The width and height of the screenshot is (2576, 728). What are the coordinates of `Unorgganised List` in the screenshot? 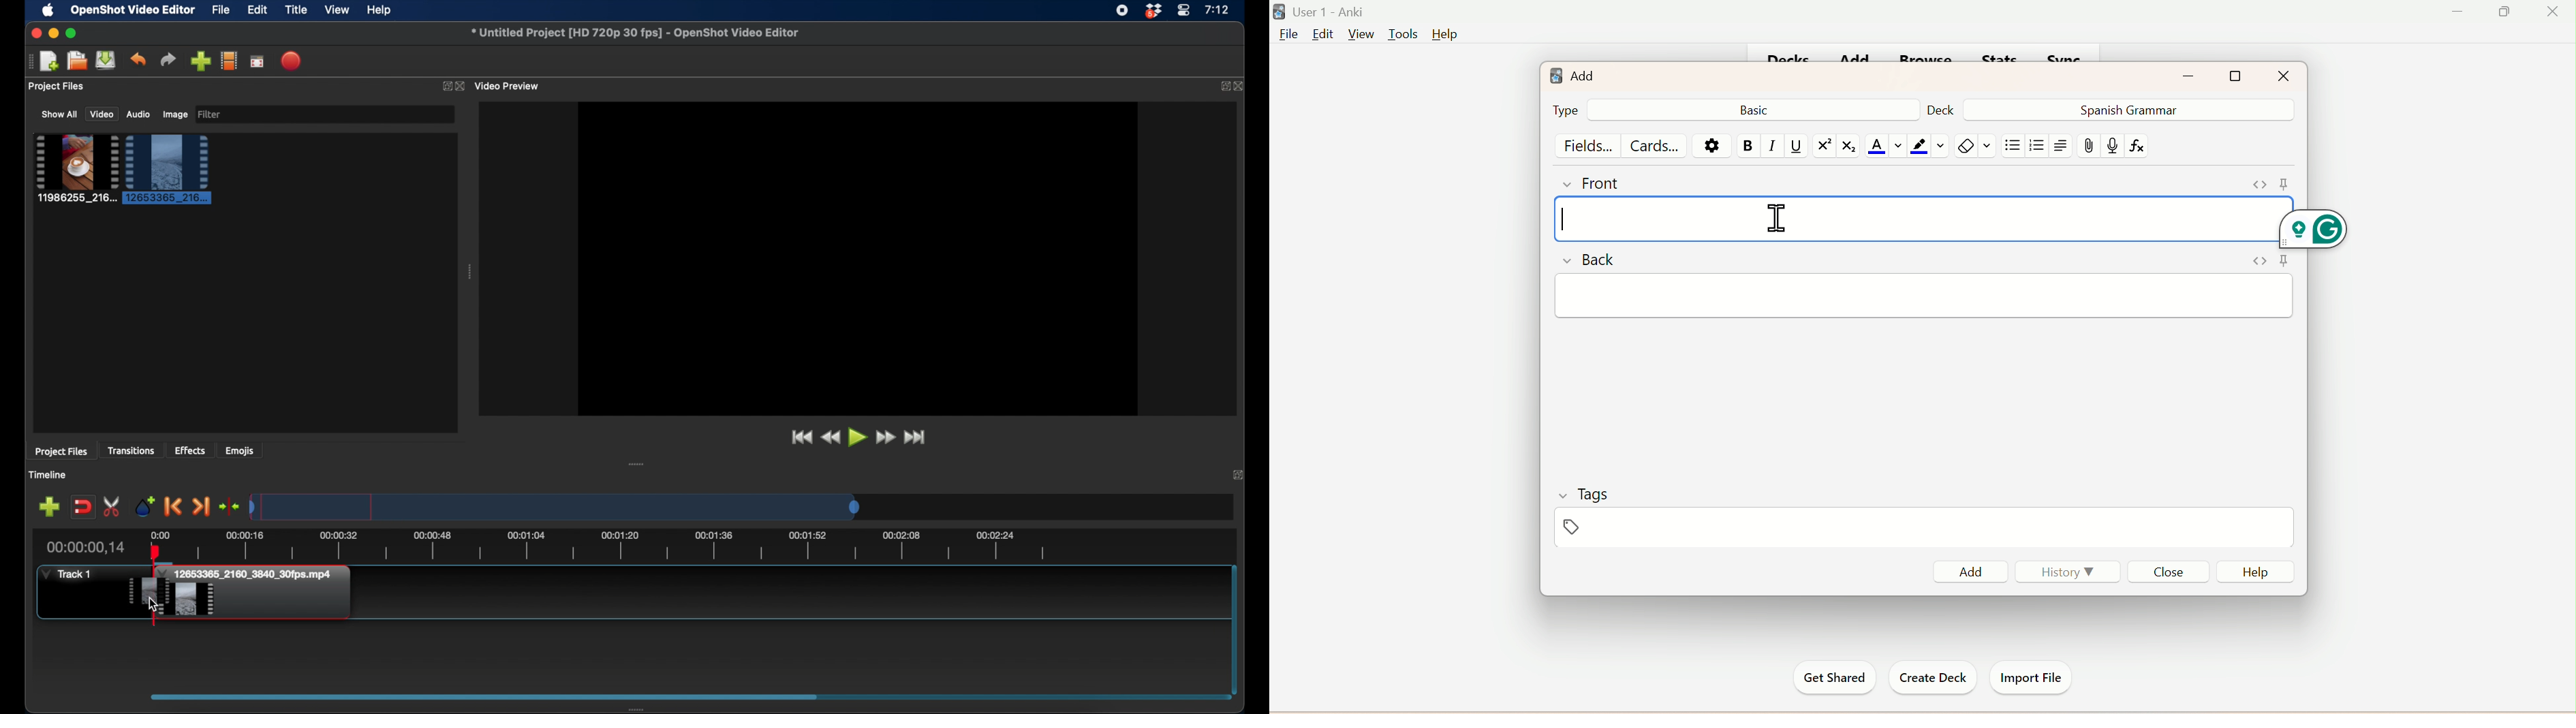 It's located at (2013, 146).